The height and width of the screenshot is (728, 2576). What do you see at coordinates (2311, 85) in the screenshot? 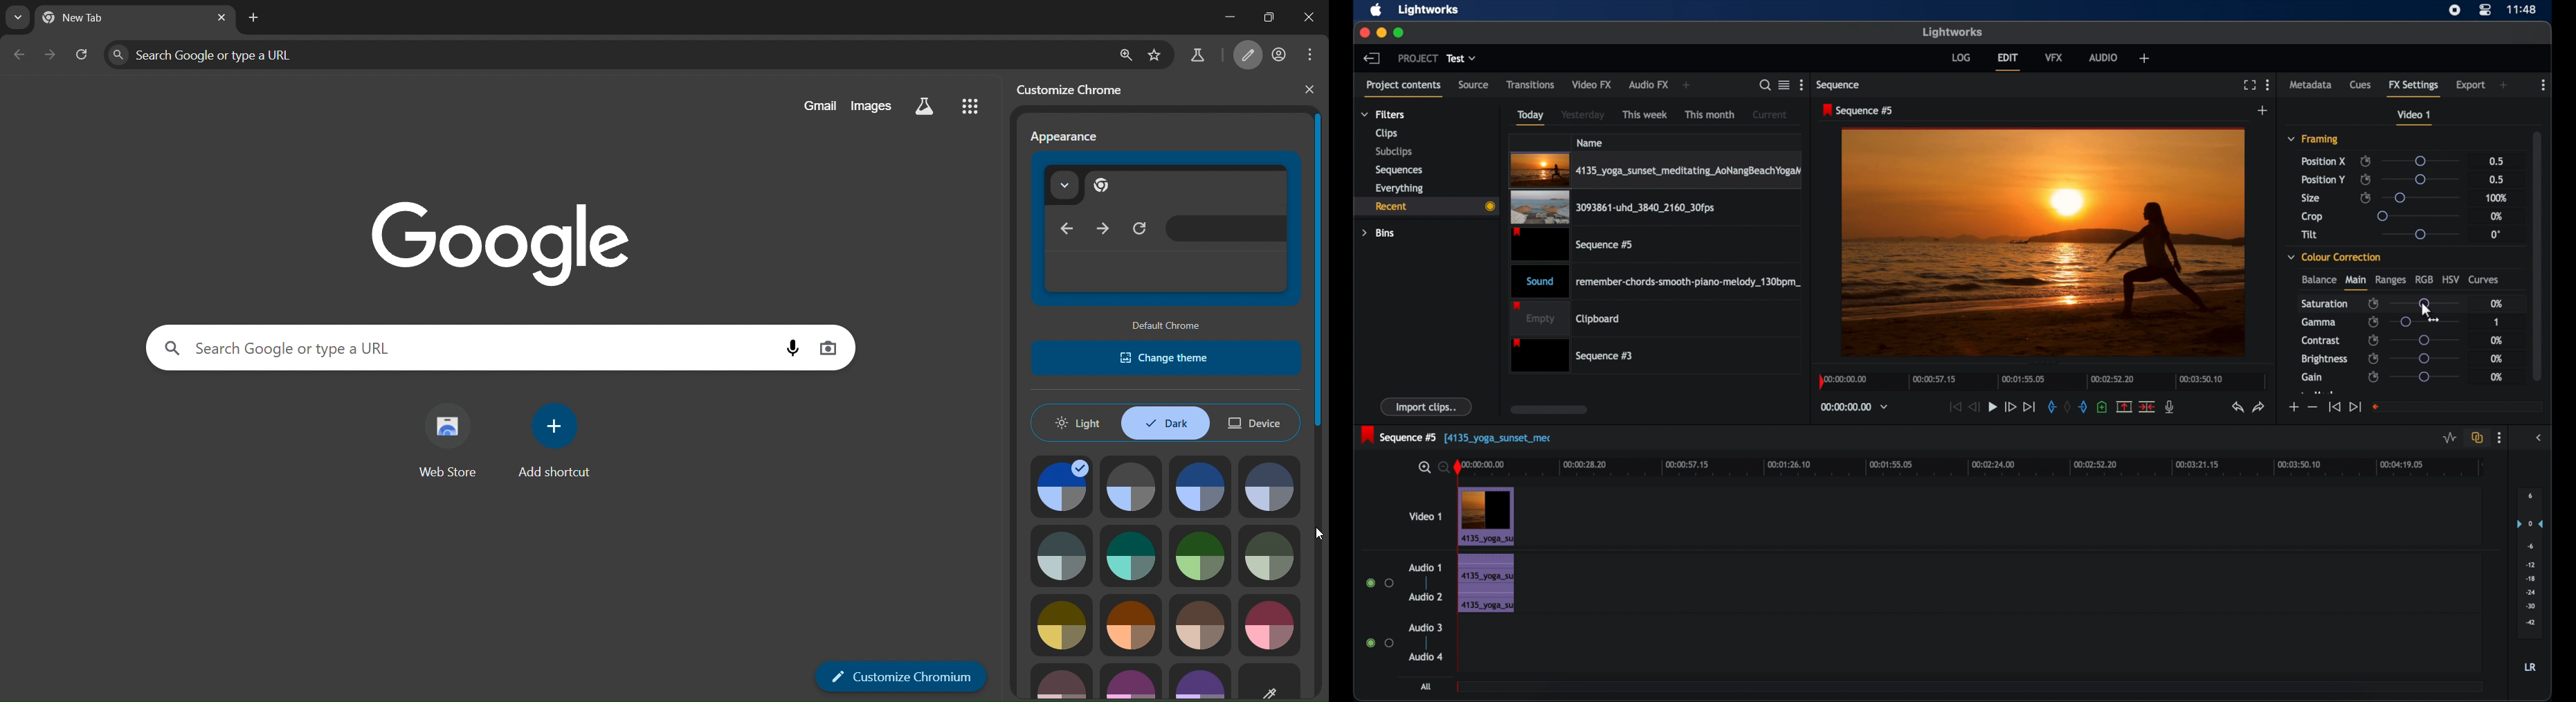
I see `metadata` at bounding box center [2311, 85].